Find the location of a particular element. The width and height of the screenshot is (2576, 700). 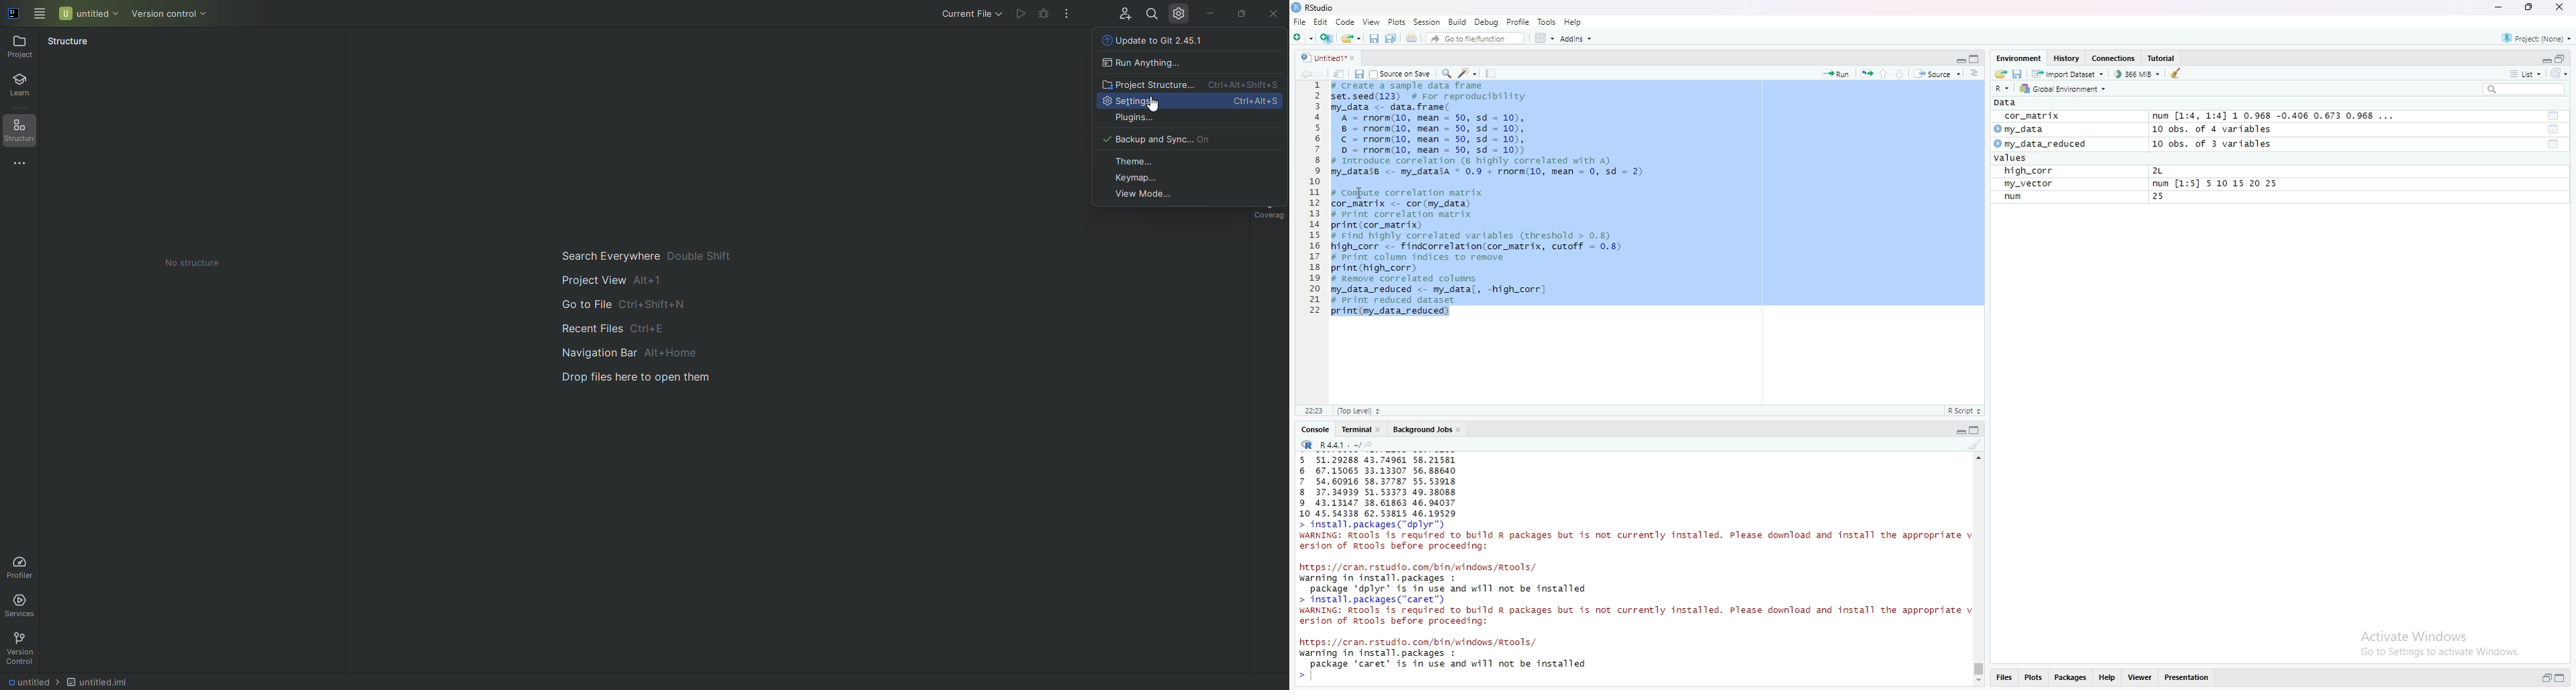

my_data_reduced 10 obs. of 3 variables is located at coordinates (2138, 143).